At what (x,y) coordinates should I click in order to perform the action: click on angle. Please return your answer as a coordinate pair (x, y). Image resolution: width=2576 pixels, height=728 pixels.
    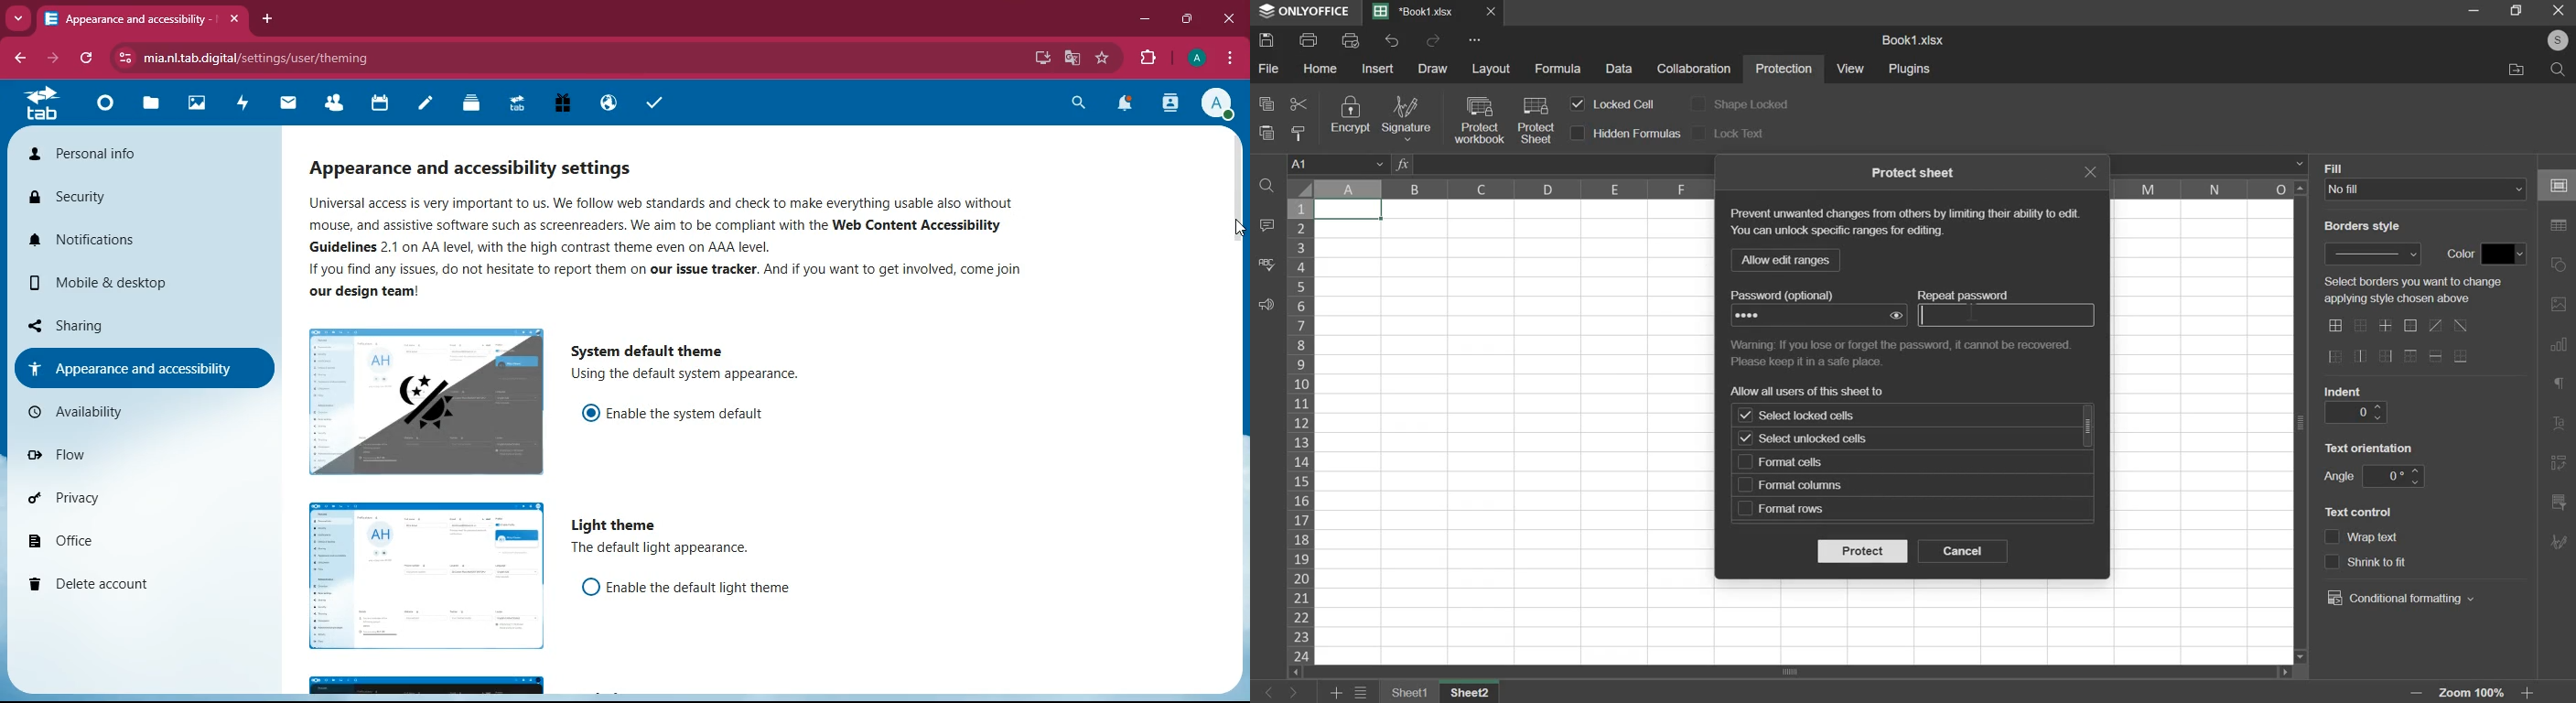
    Looking at the image, I should click on (2392, 477).